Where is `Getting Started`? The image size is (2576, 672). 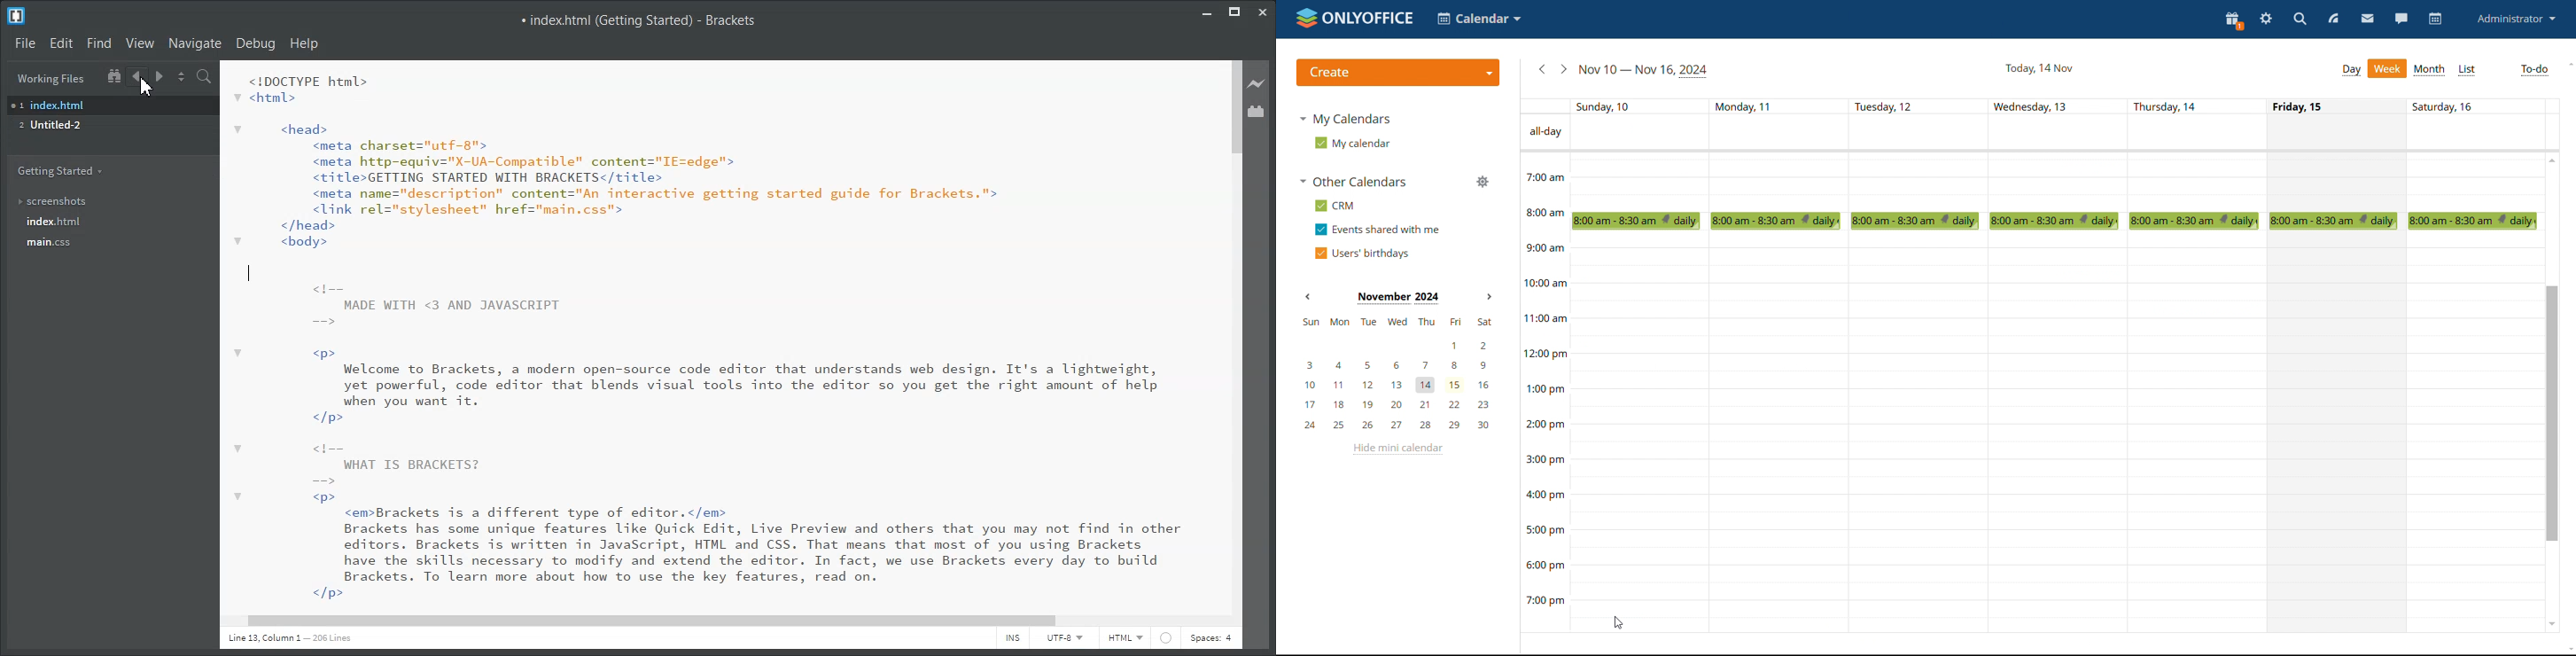 Getting Started is located at coordinates (65, 172).